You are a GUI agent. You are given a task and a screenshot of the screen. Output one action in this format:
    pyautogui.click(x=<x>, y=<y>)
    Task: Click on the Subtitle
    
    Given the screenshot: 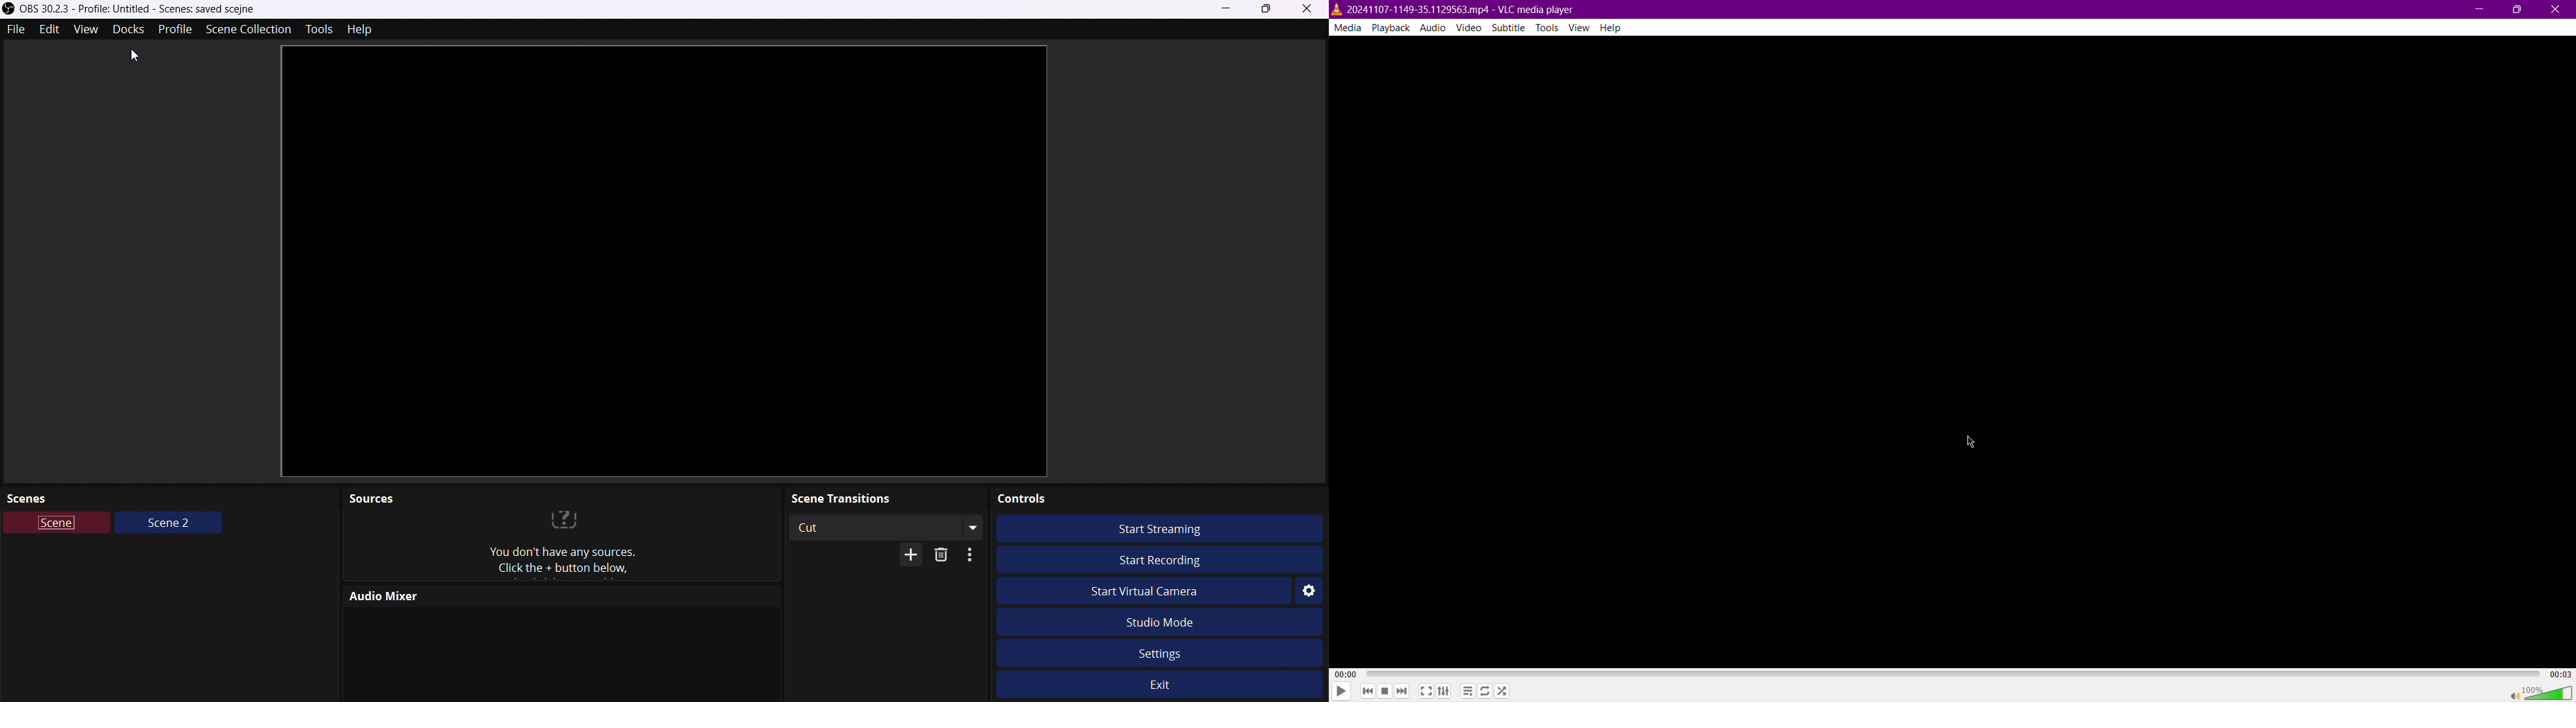 What is the action you would take?
    pyautogui.click(x=1509, y=27)
    